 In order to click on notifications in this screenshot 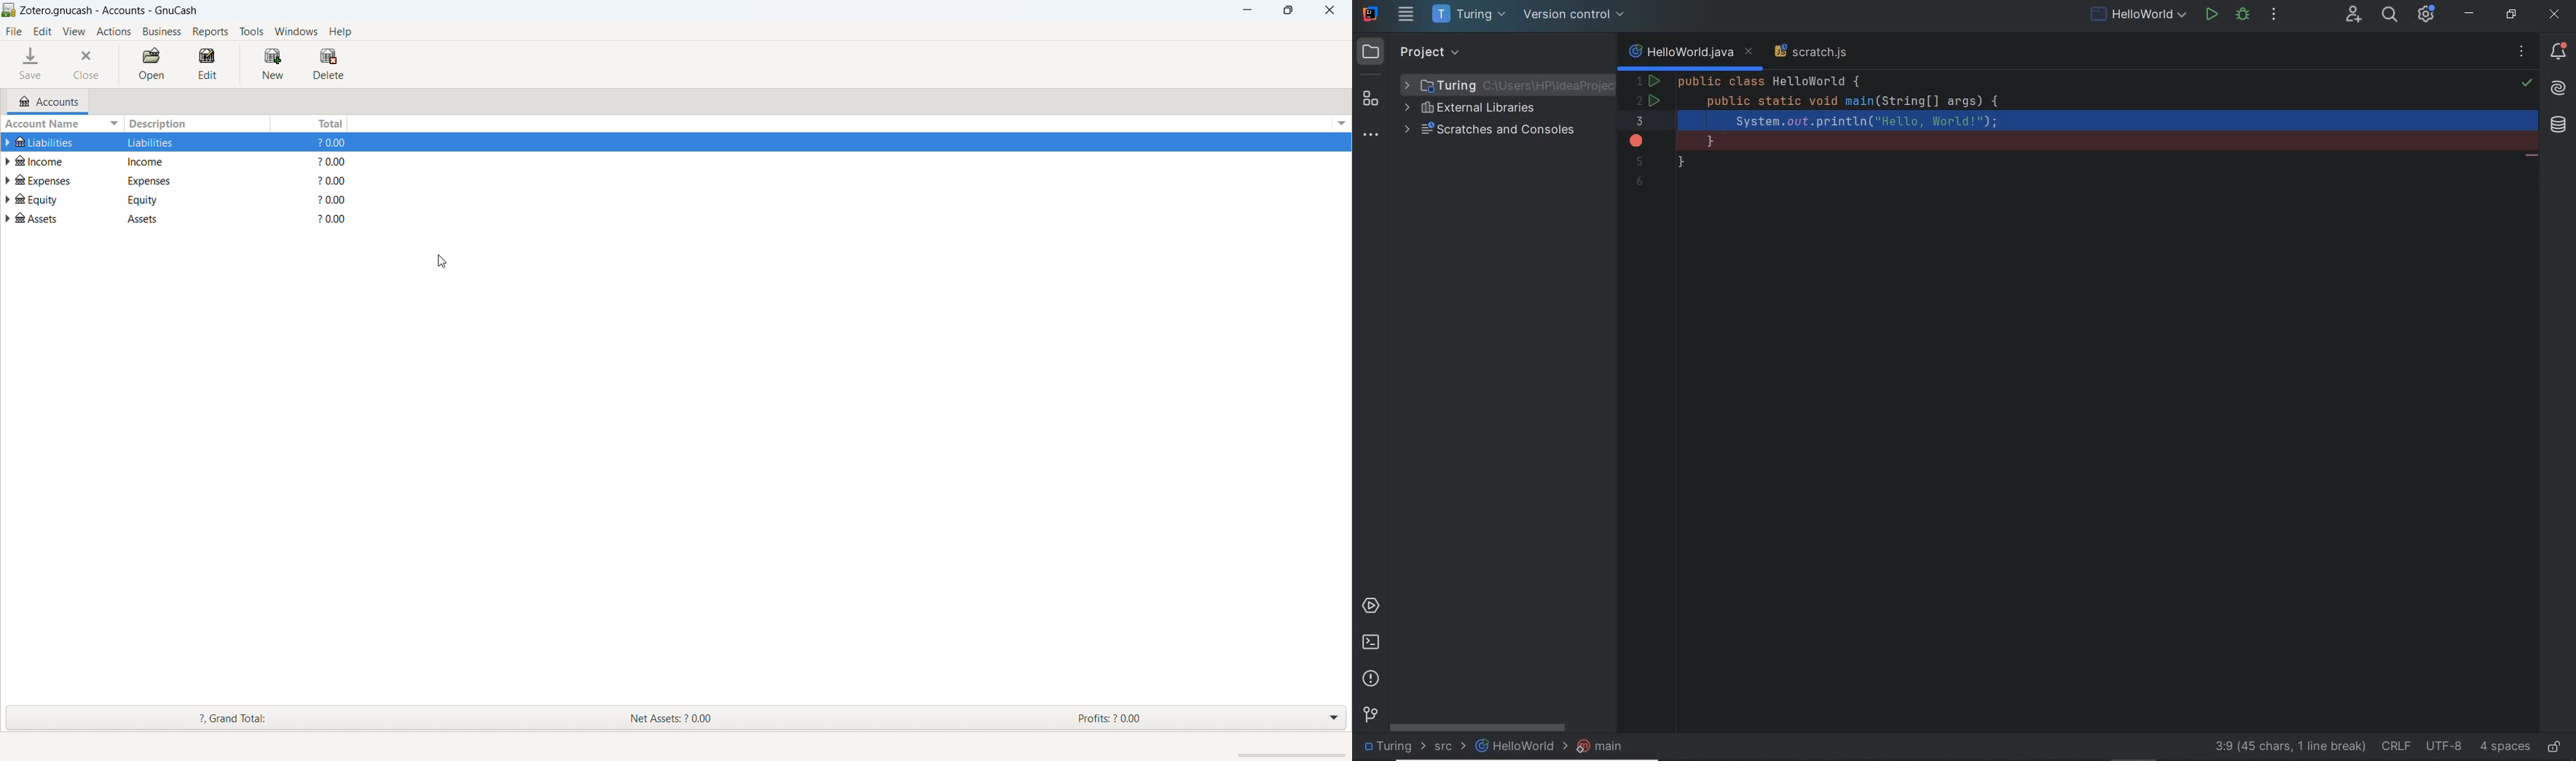, I will do `click(2556, 49)`.